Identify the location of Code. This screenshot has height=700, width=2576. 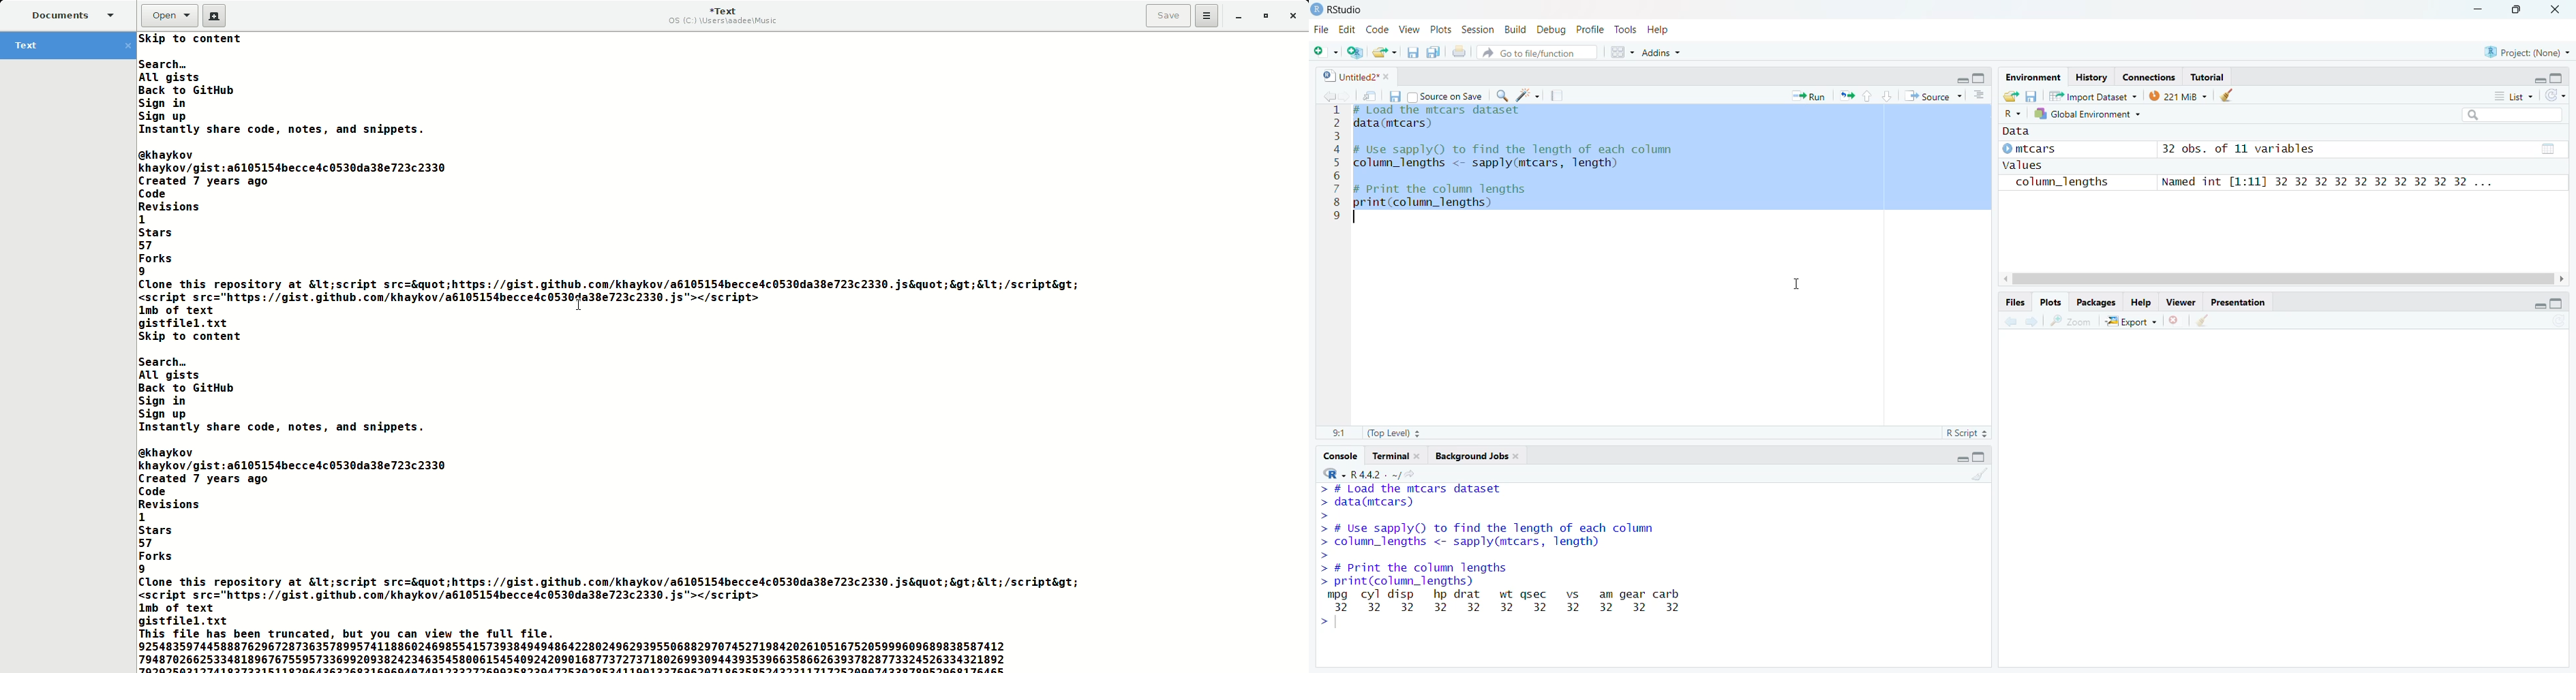
(1378, 30).